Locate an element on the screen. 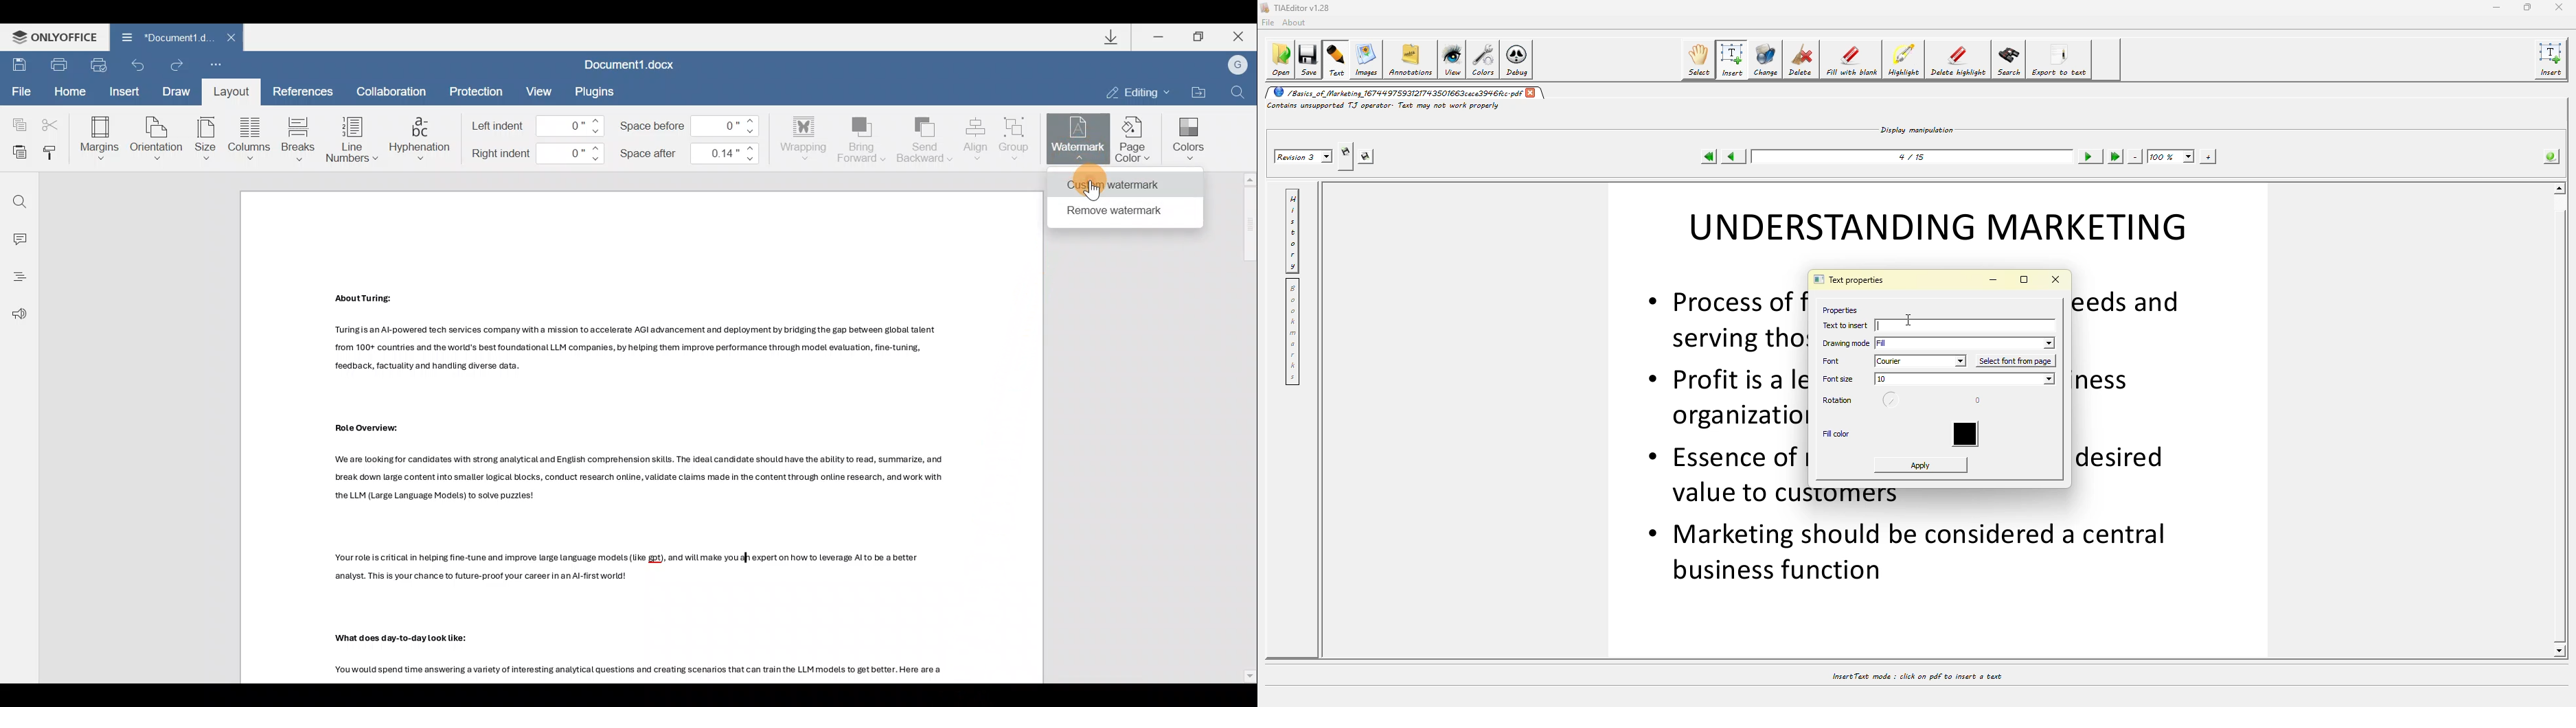  Plugins is located at coordinates (597, 92).